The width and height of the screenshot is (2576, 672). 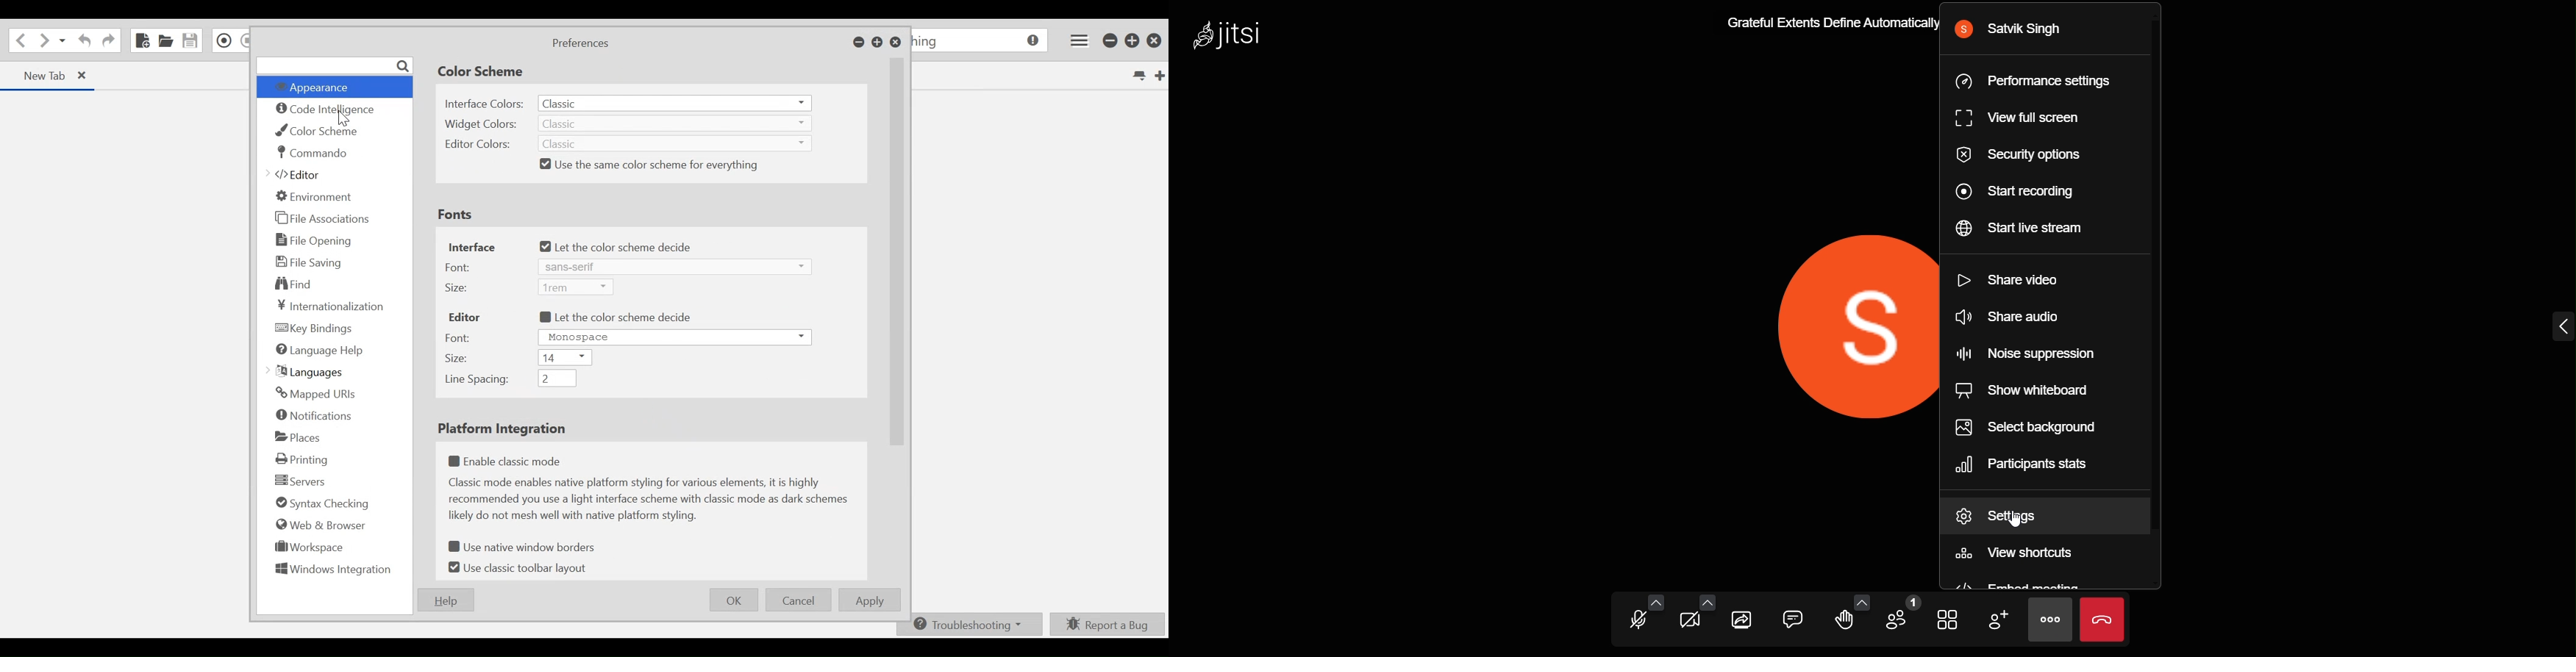 I want to click on view shortcuts, so click(x=2024, y=550).